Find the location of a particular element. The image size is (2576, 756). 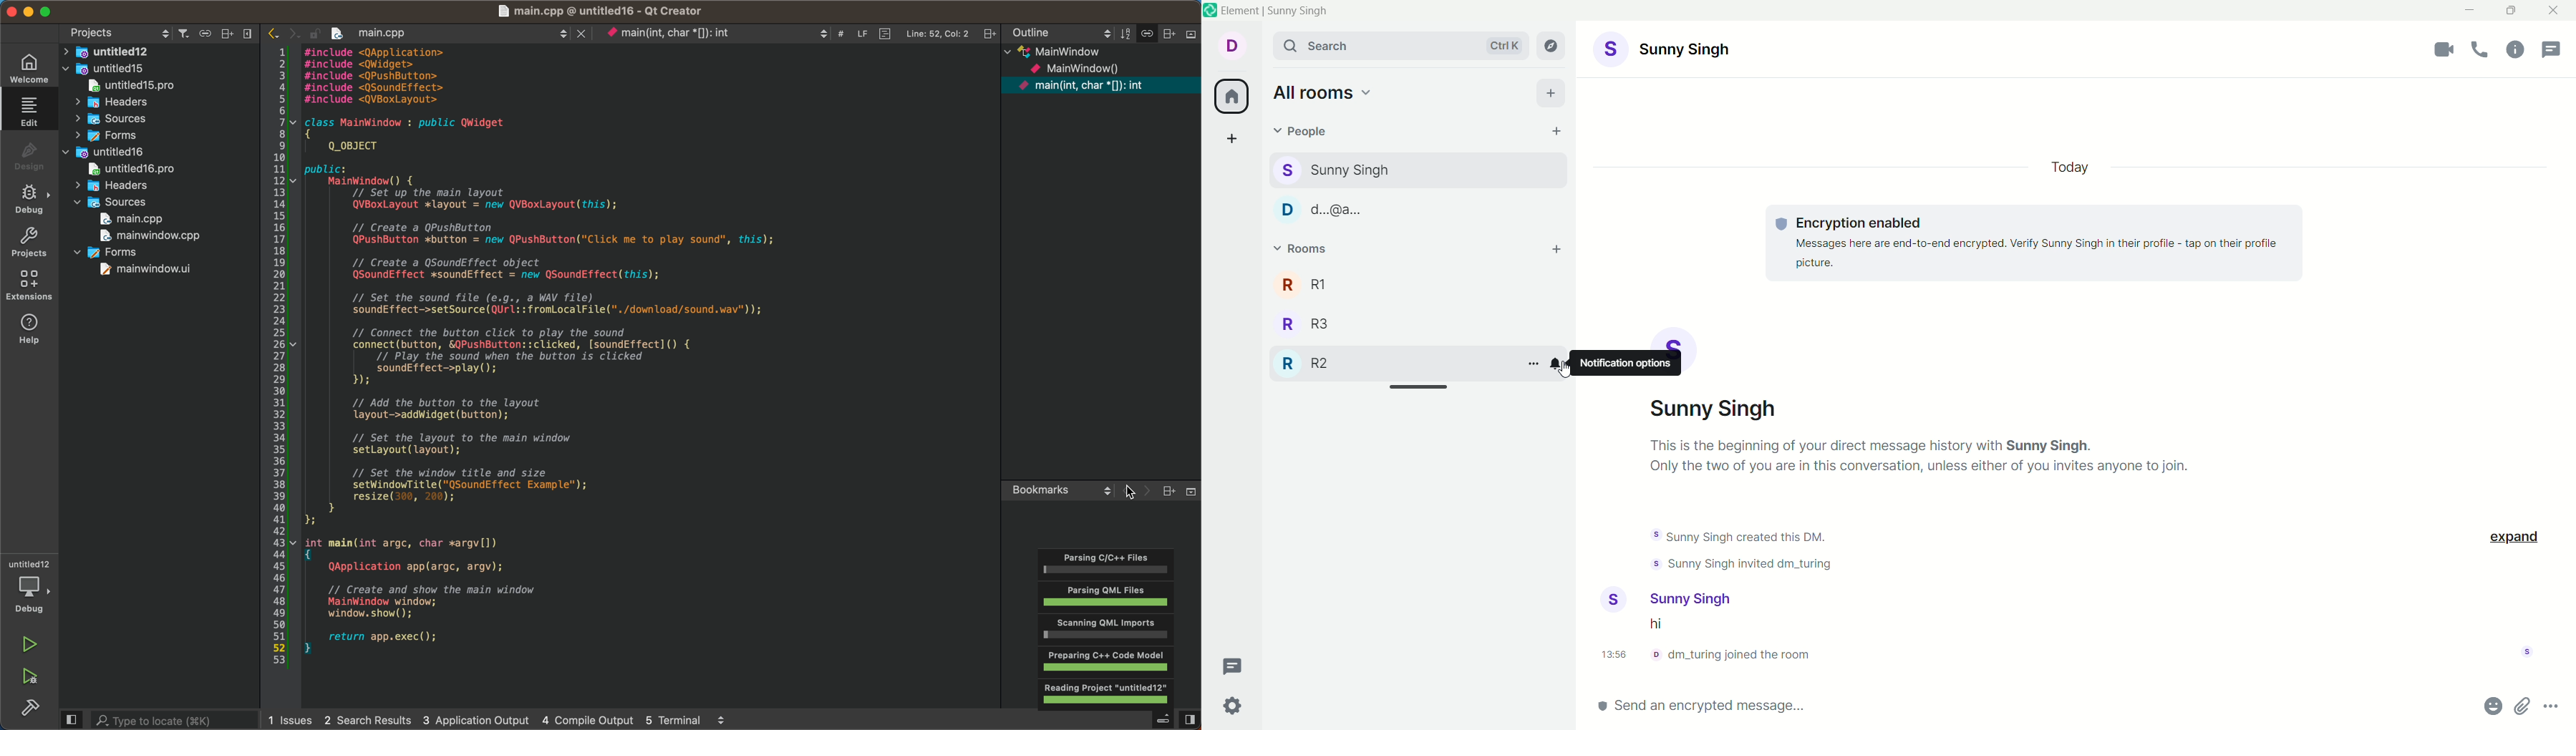

search is located at coordinates (1402, 47).